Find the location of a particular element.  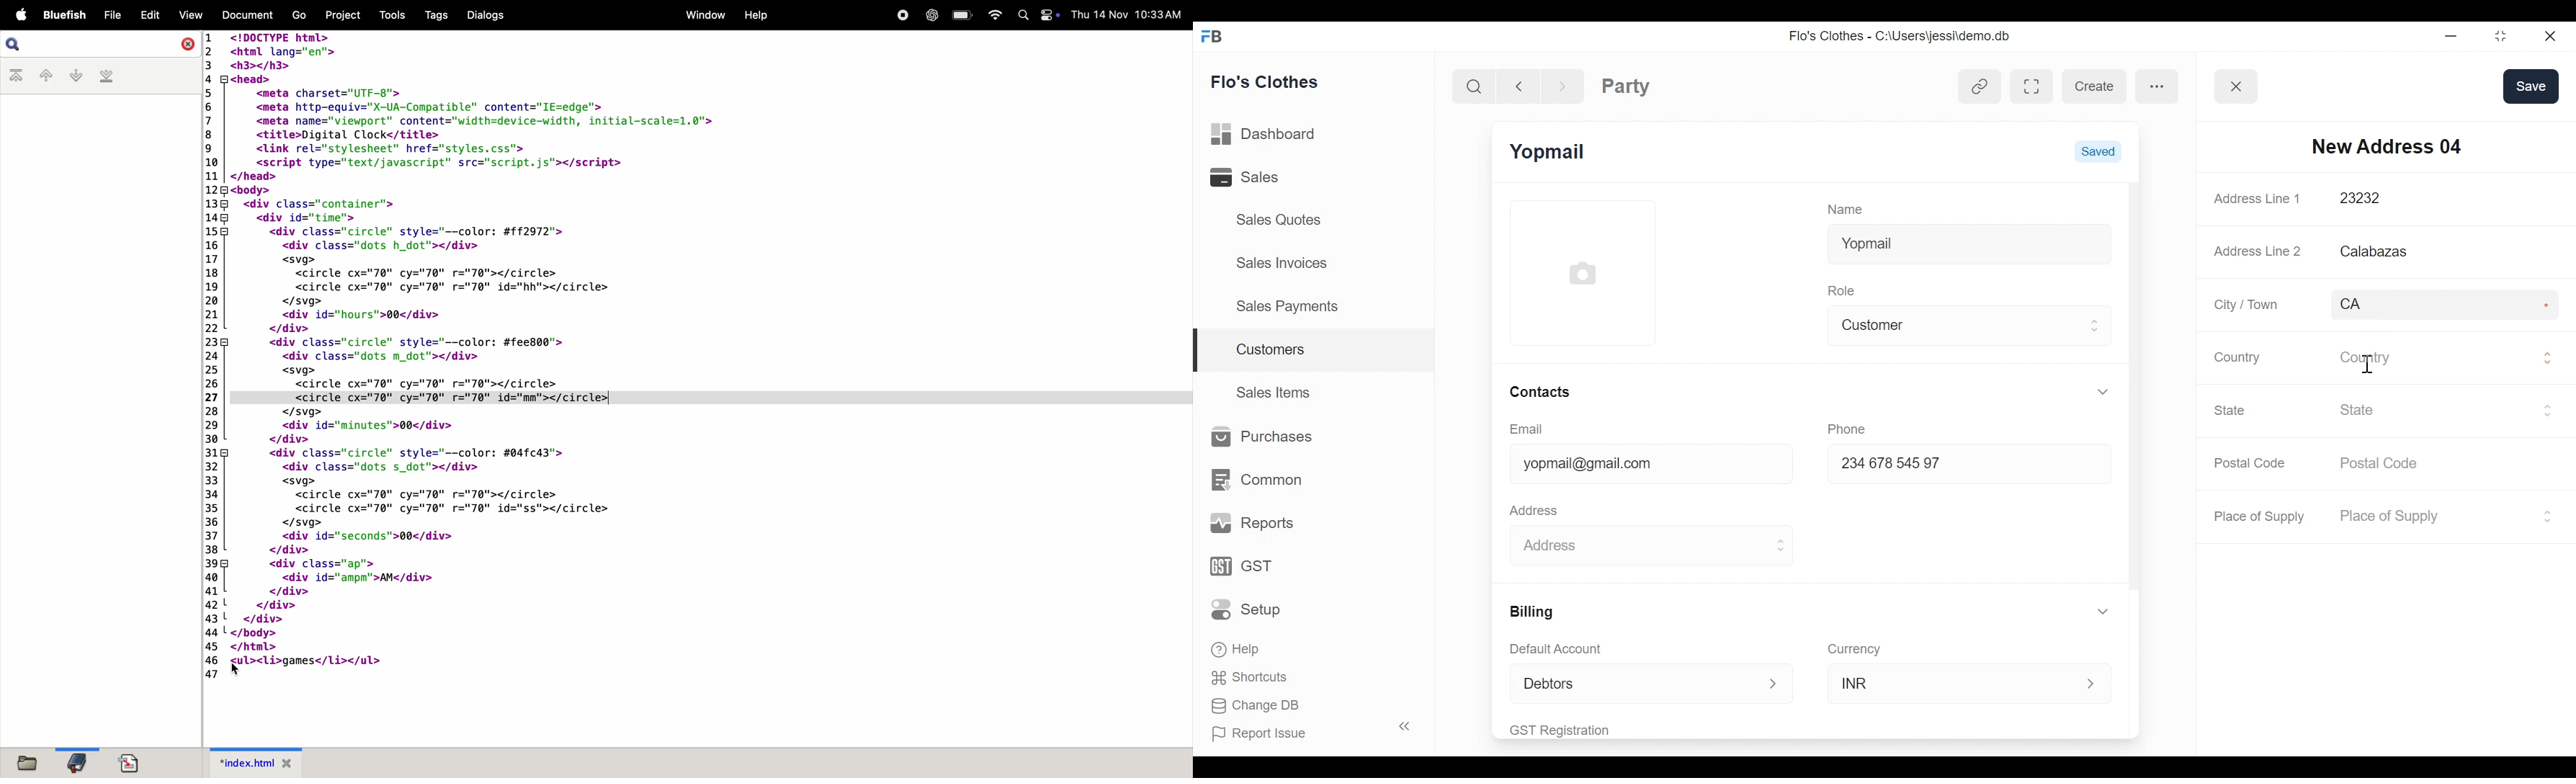

View linked entries is located at coordinates (1980, 89).